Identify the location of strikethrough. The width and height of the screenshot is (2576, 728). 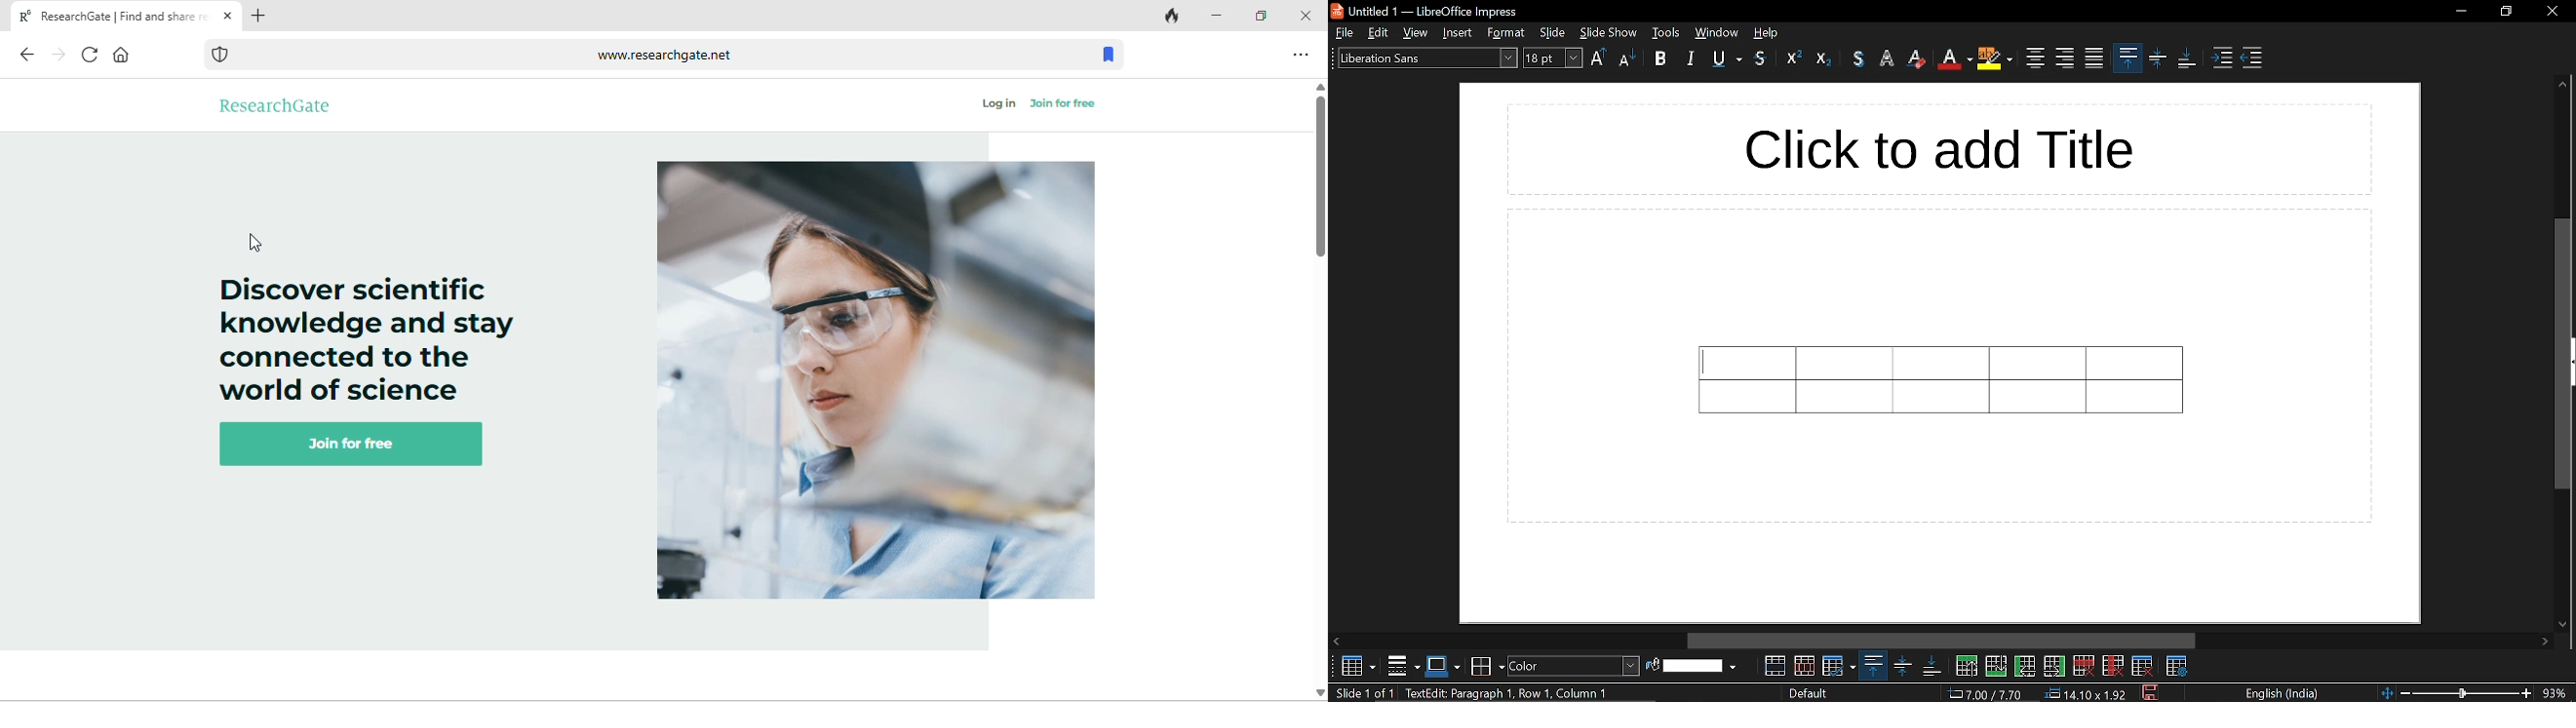
(1762, 61).